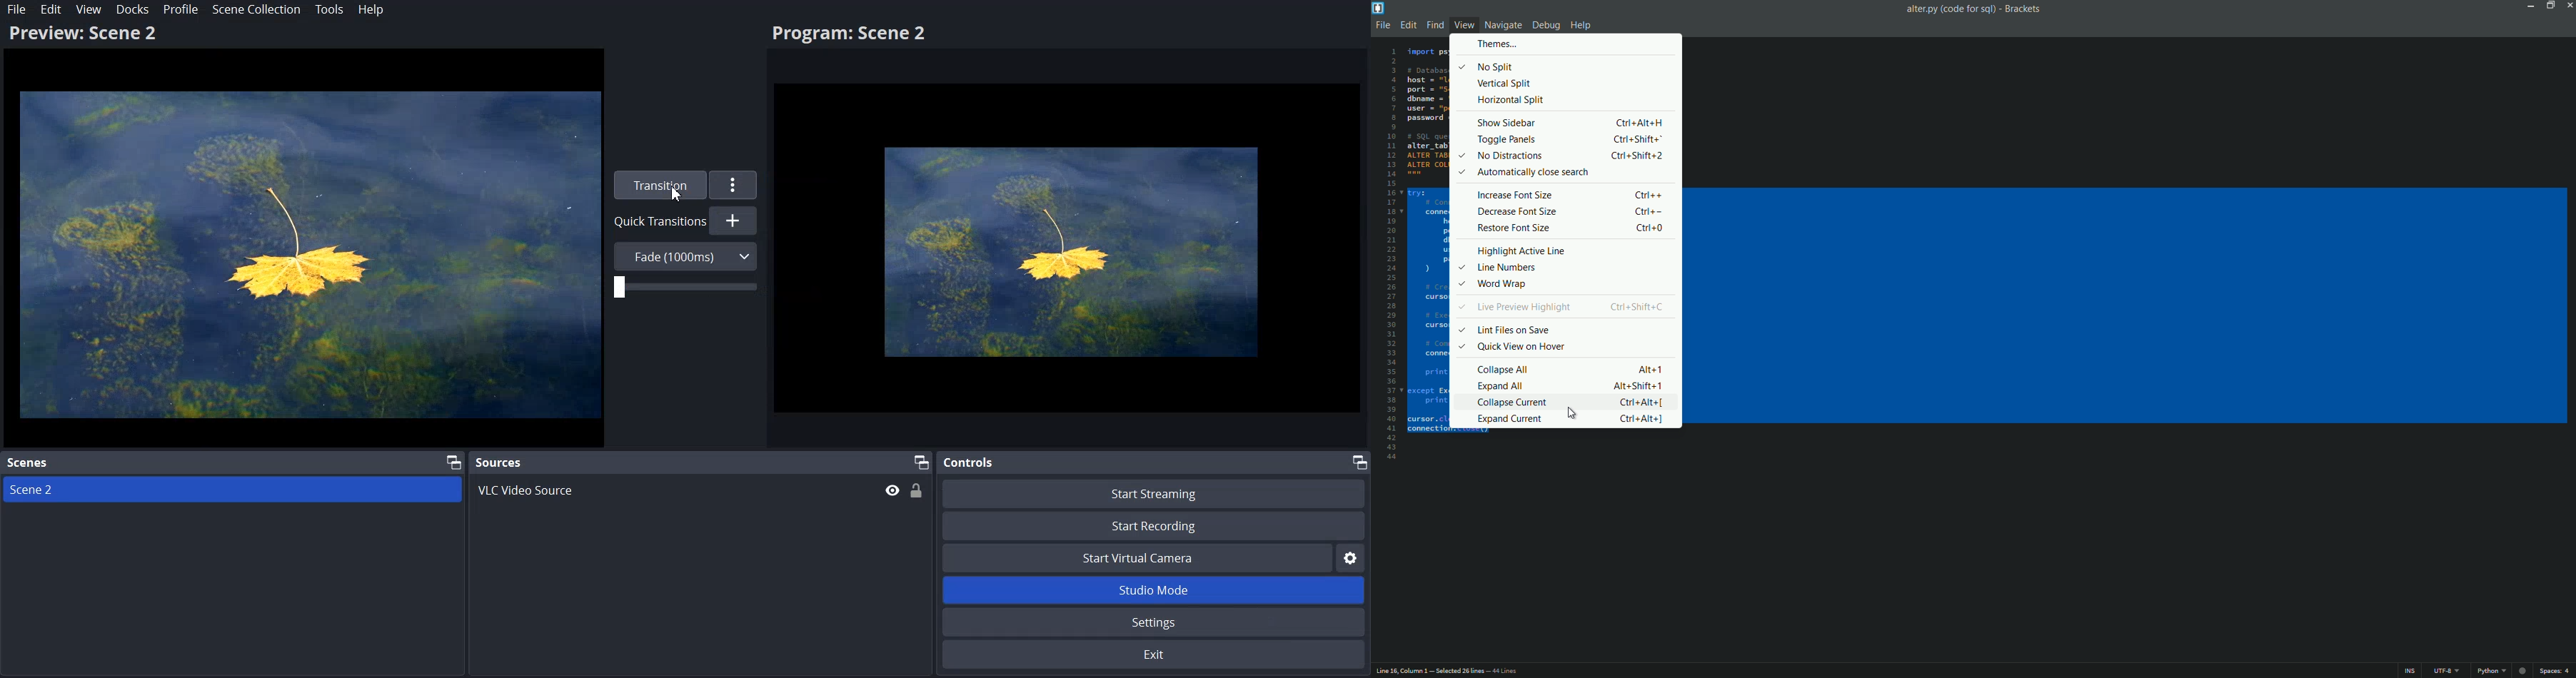 Image resolution: width=2576 pixels, height=700 pixels. Describe the element at coordinates (17, 9) in the screenshot. I see `File` at that location.